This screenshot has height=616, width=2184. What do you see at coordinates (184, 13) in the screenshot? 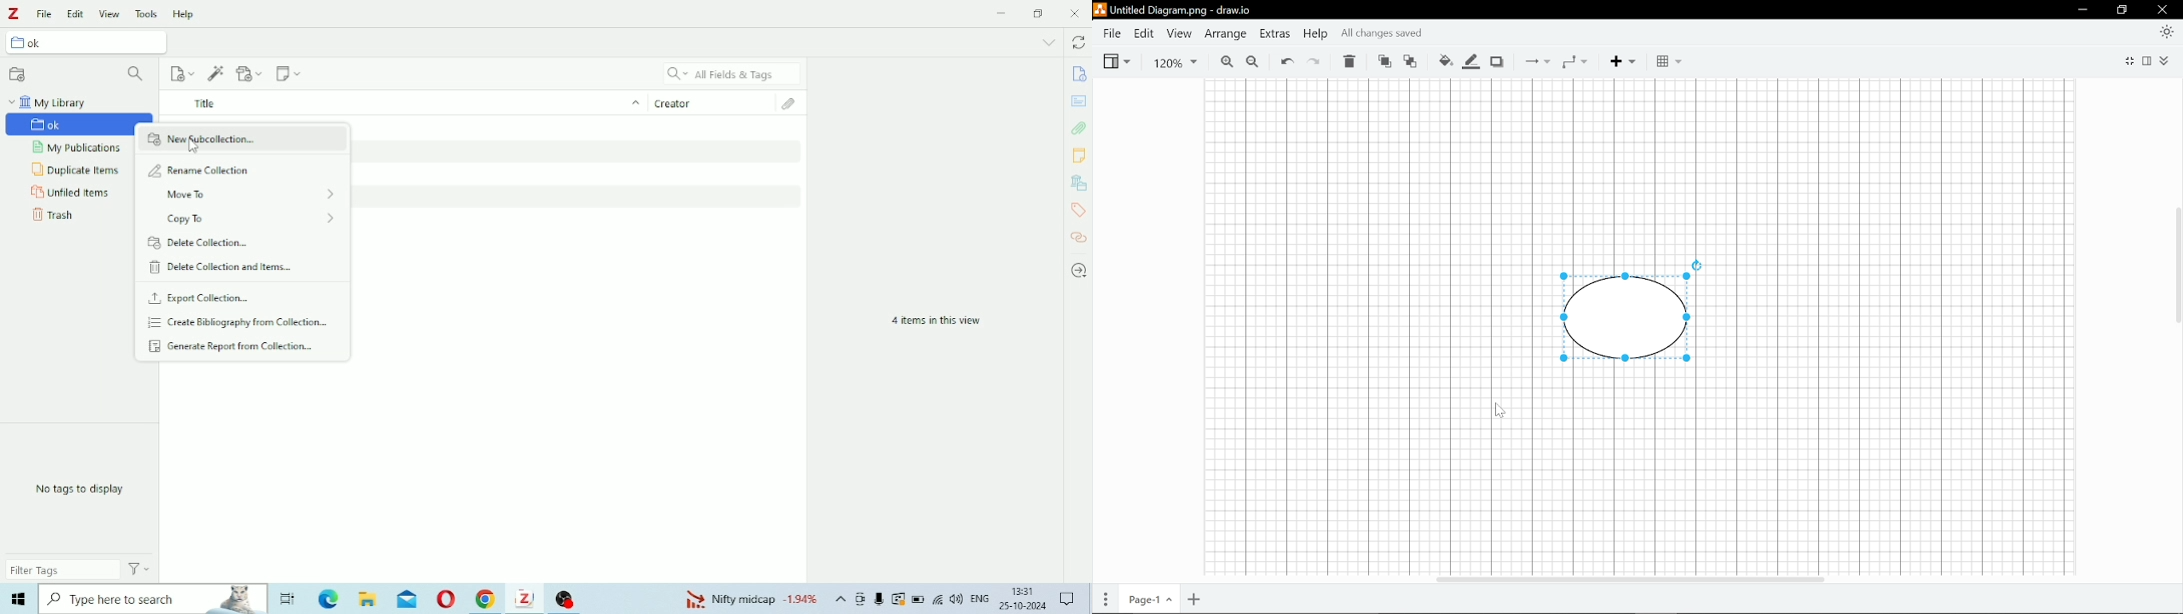
I see `Help` at bounding box center [184, 13].